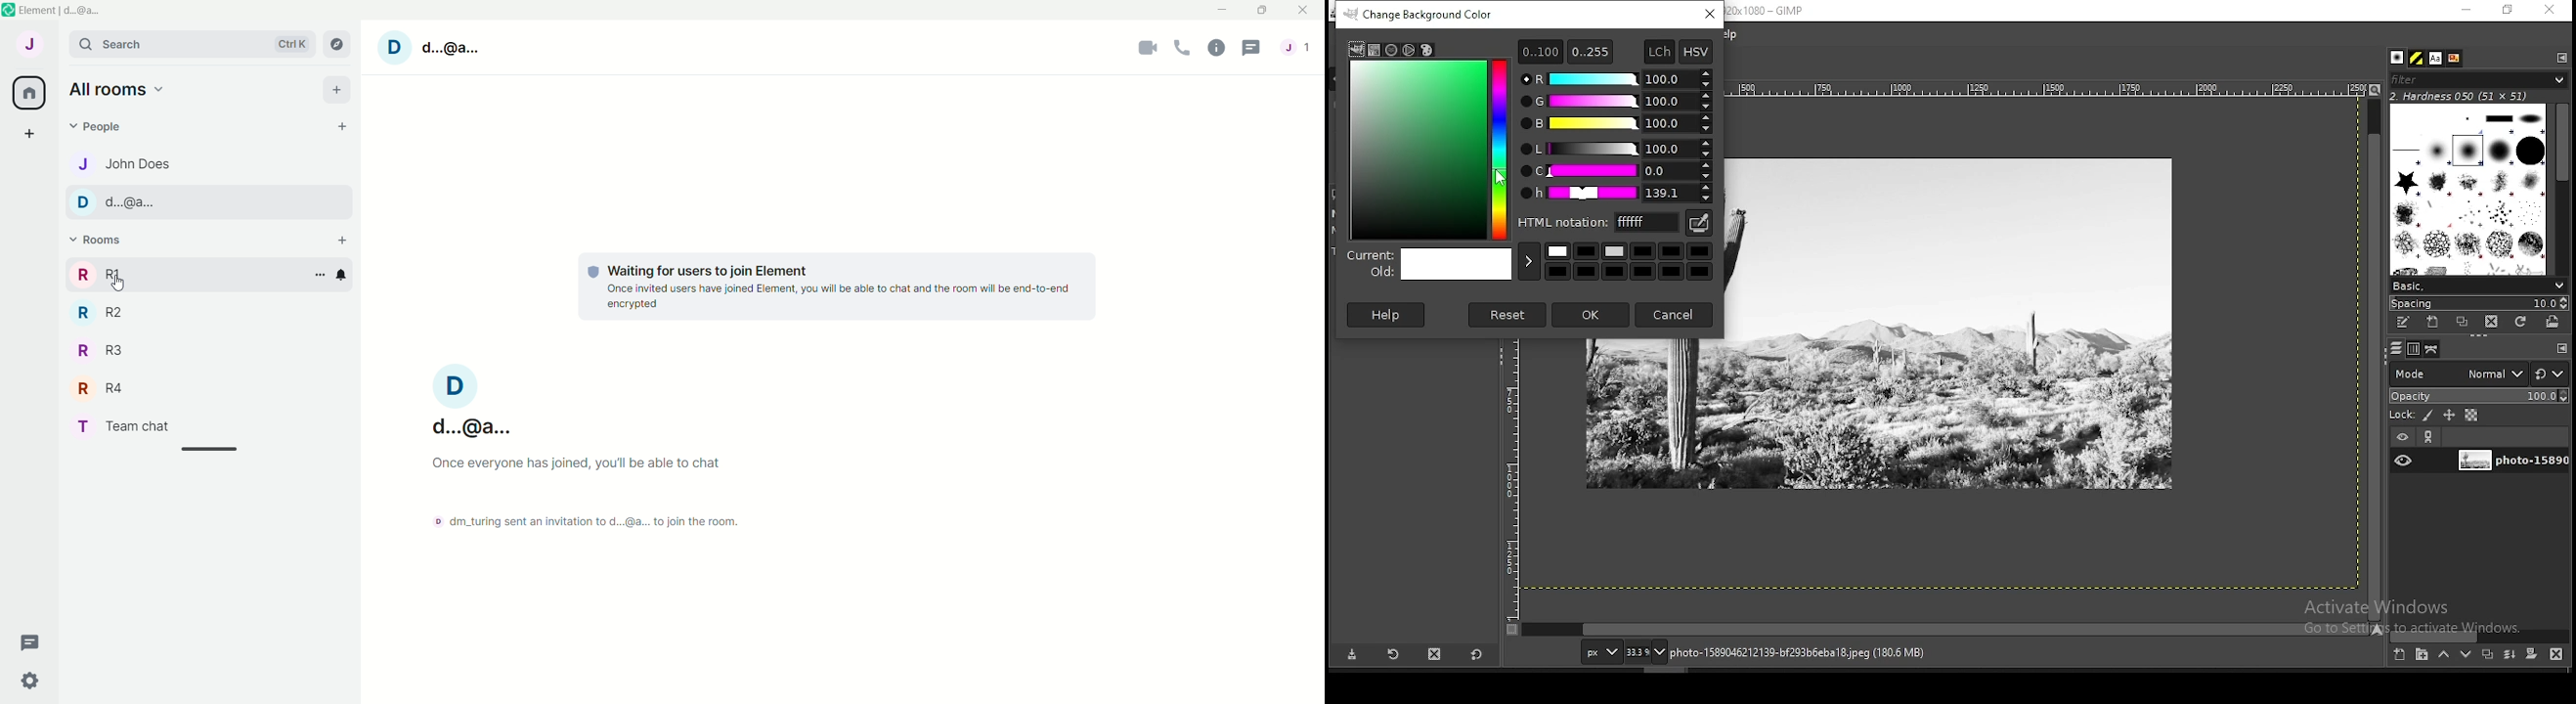 The image size is (2576, 728). Describe the element at coordinates (103, 240) in the screenshot. I see `rooms` at that location.